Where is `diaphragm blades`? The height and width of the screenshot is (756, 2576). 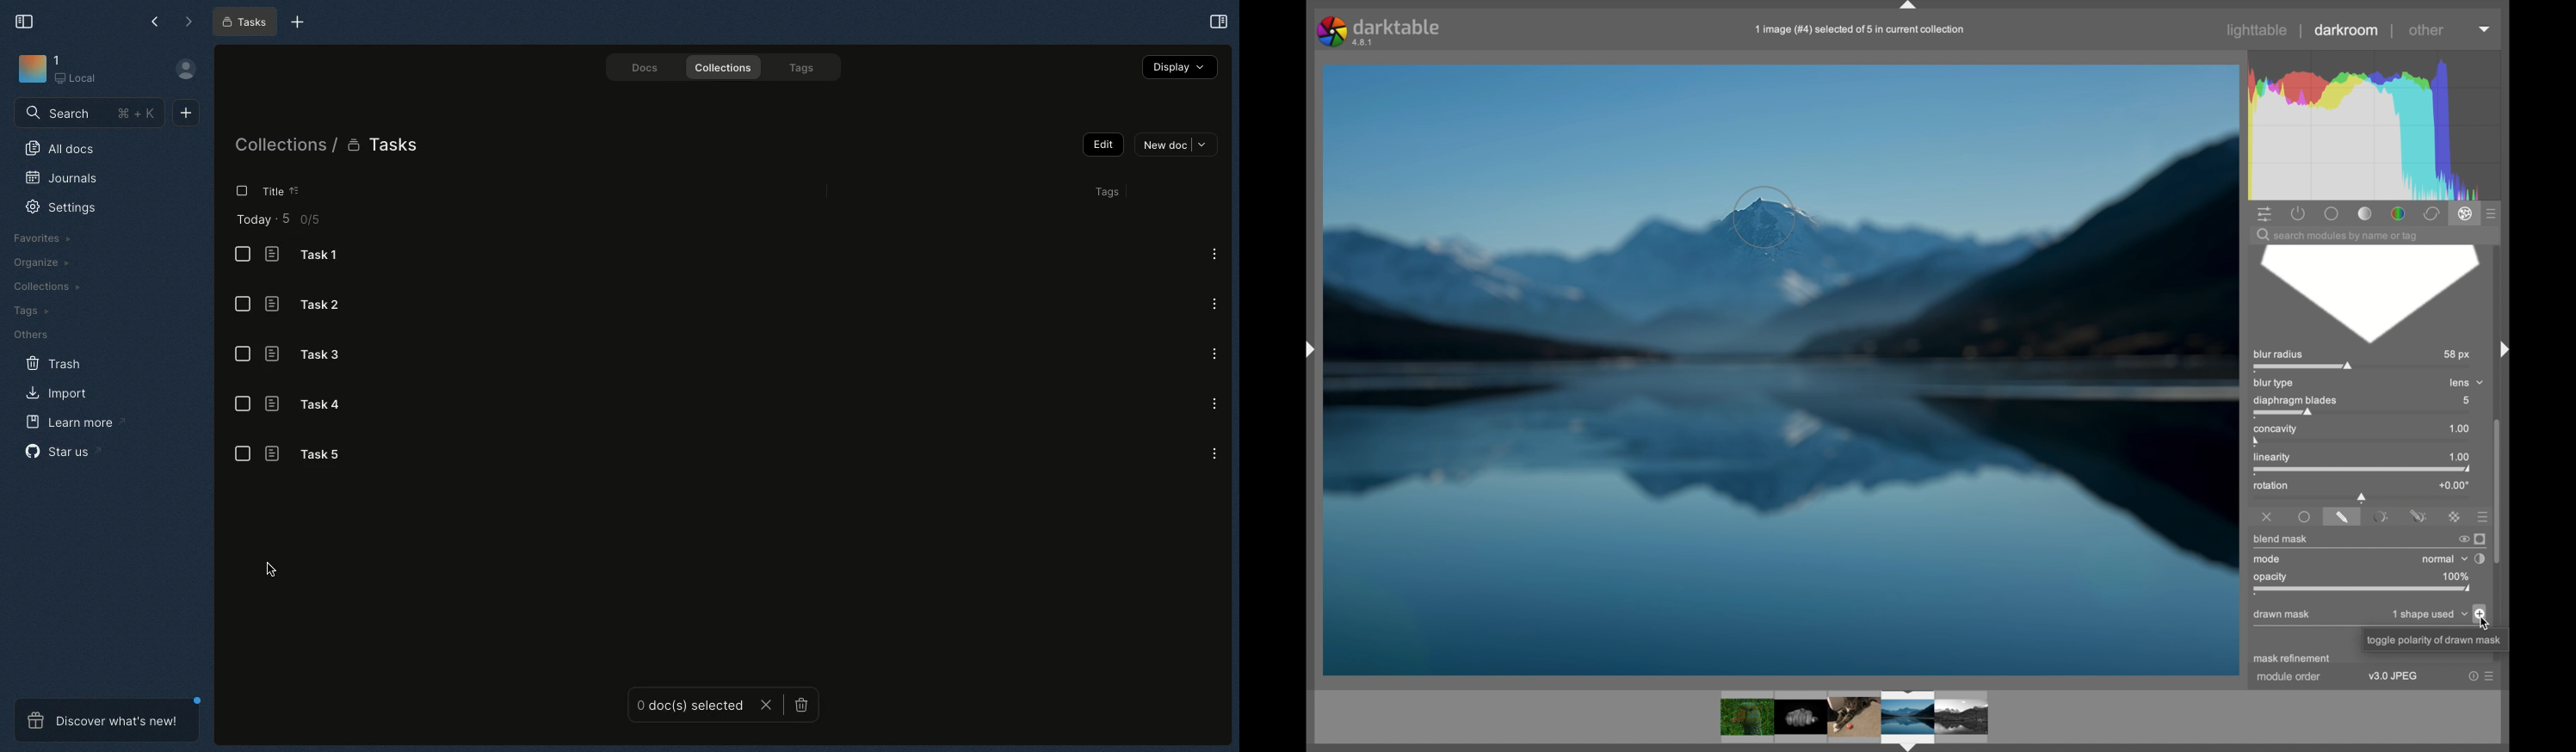
diaphragm blades is located at coordinates (2297, 405).